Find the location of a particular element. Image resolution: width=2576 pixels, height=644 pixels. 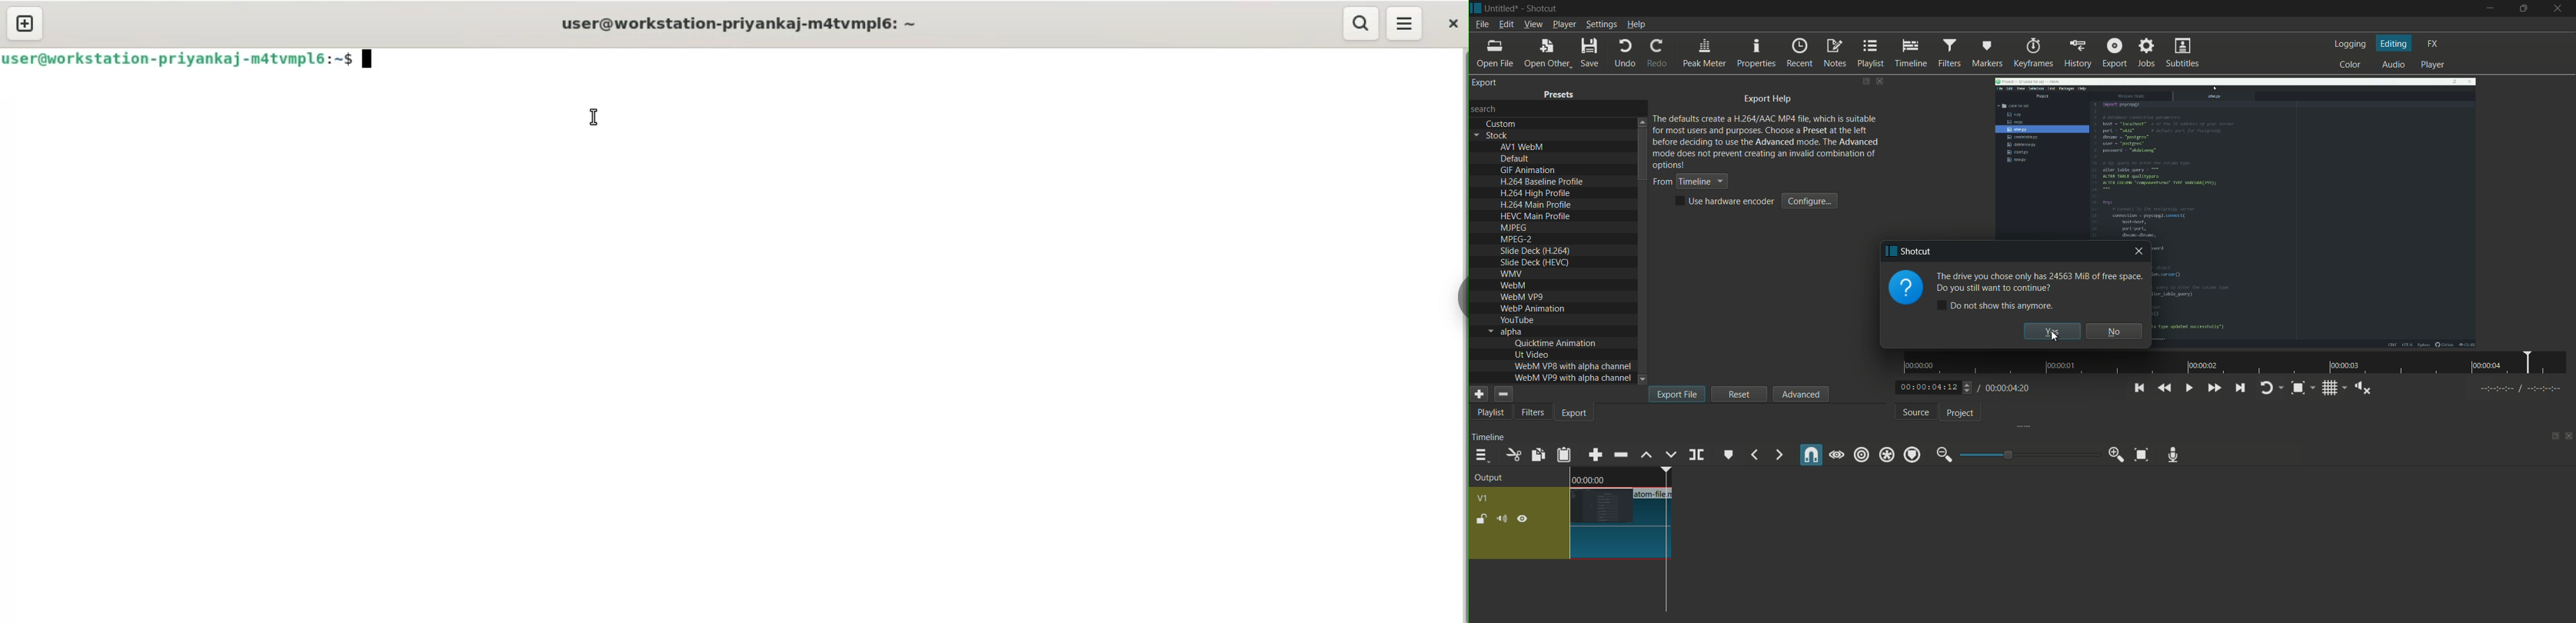

presets is located at coordinates (1559, 96).